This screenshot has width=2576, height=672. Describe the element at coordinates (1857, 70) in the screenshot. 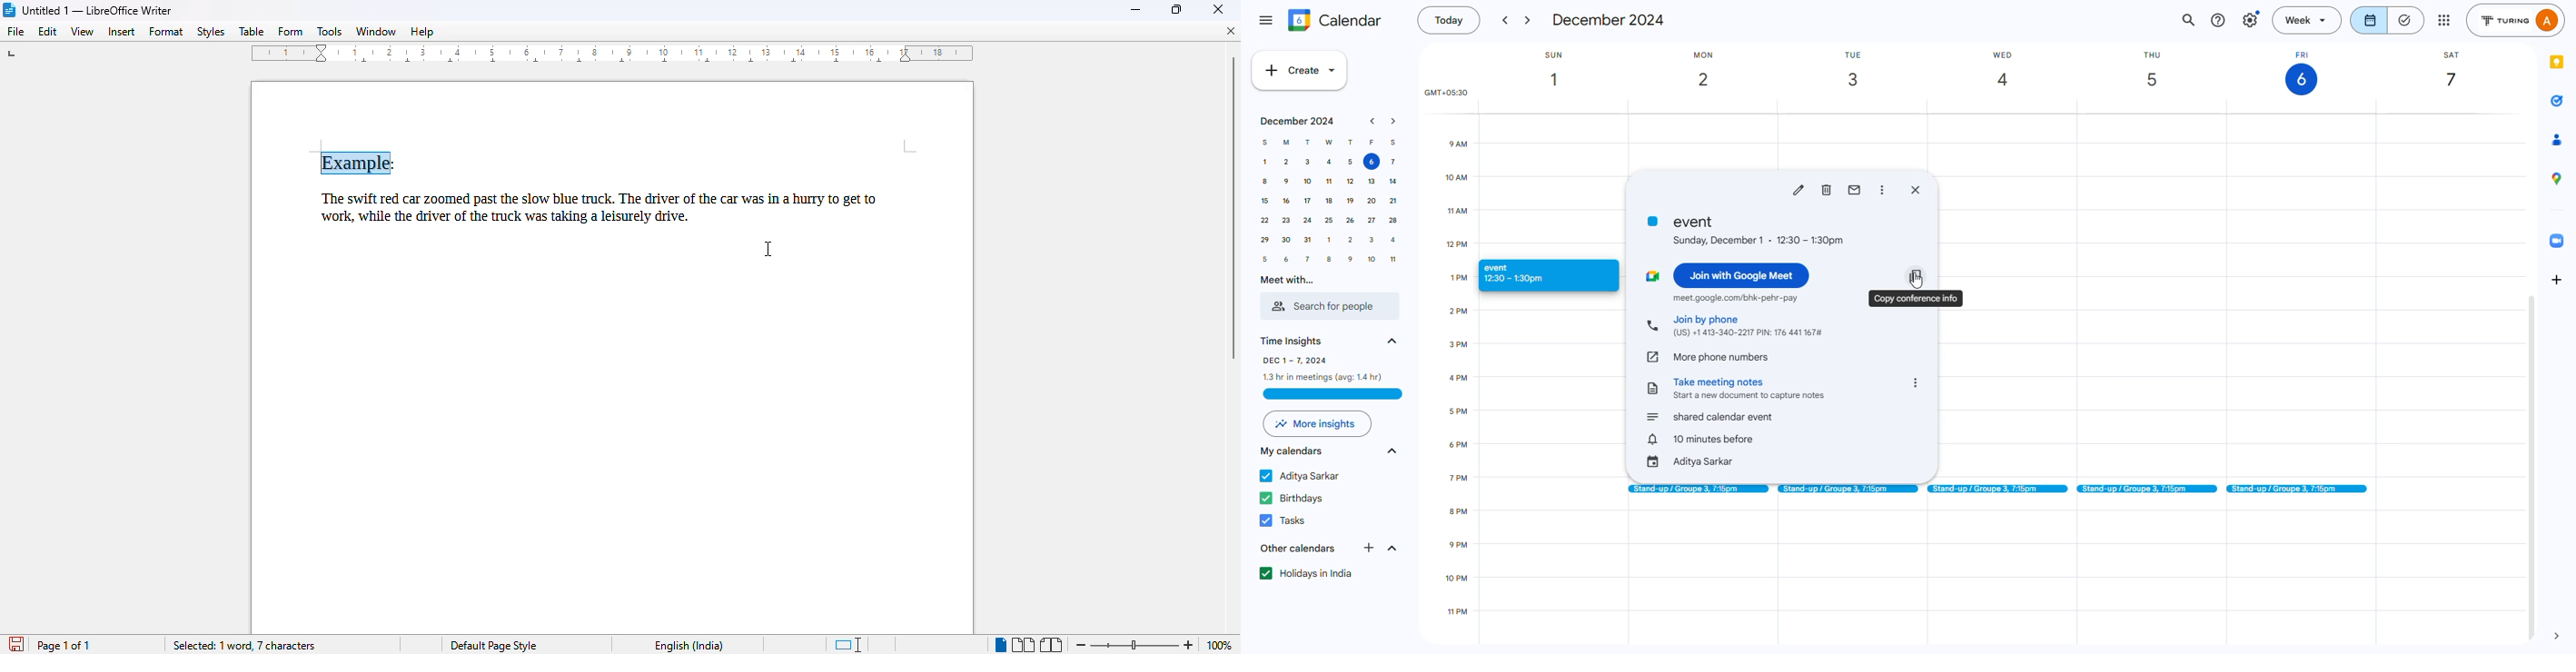

I see `tue 3` at that location.